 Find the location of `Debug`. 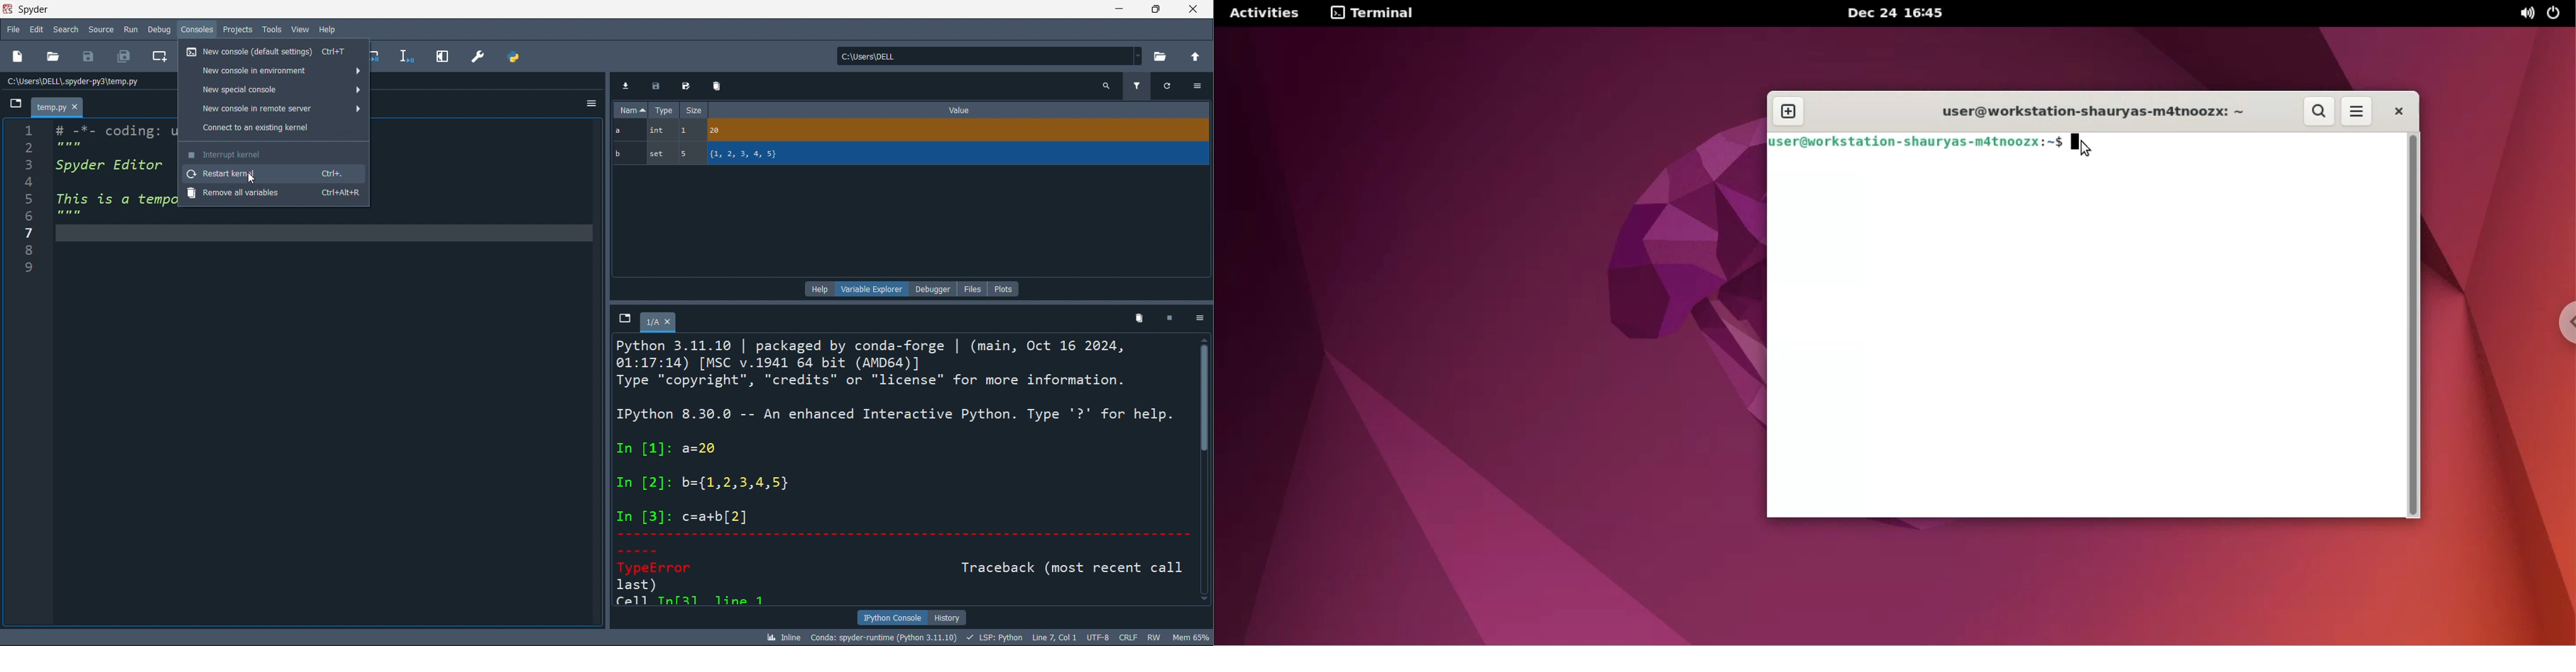

Debug is located at coordinates (162, 30).